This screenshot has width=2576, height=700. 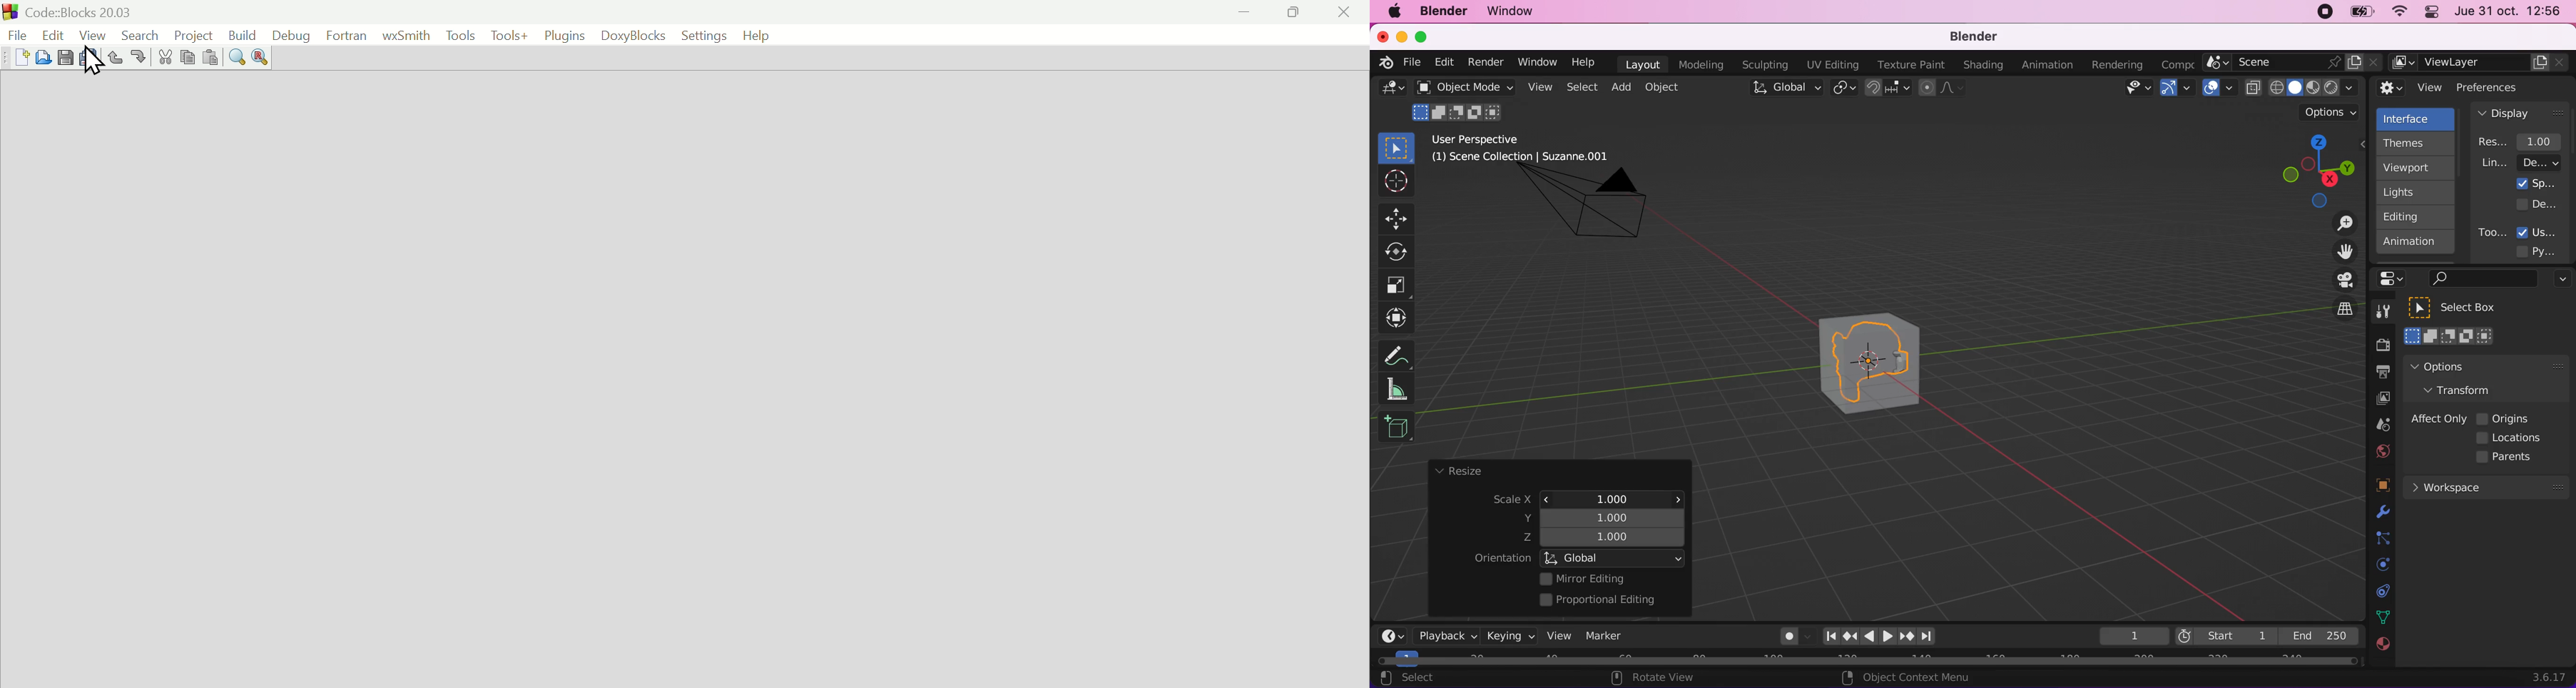 What do you see at coordinates (2547, 250) in the screenshot?
I see `python tooltips` at bounding box center [2547, 250].